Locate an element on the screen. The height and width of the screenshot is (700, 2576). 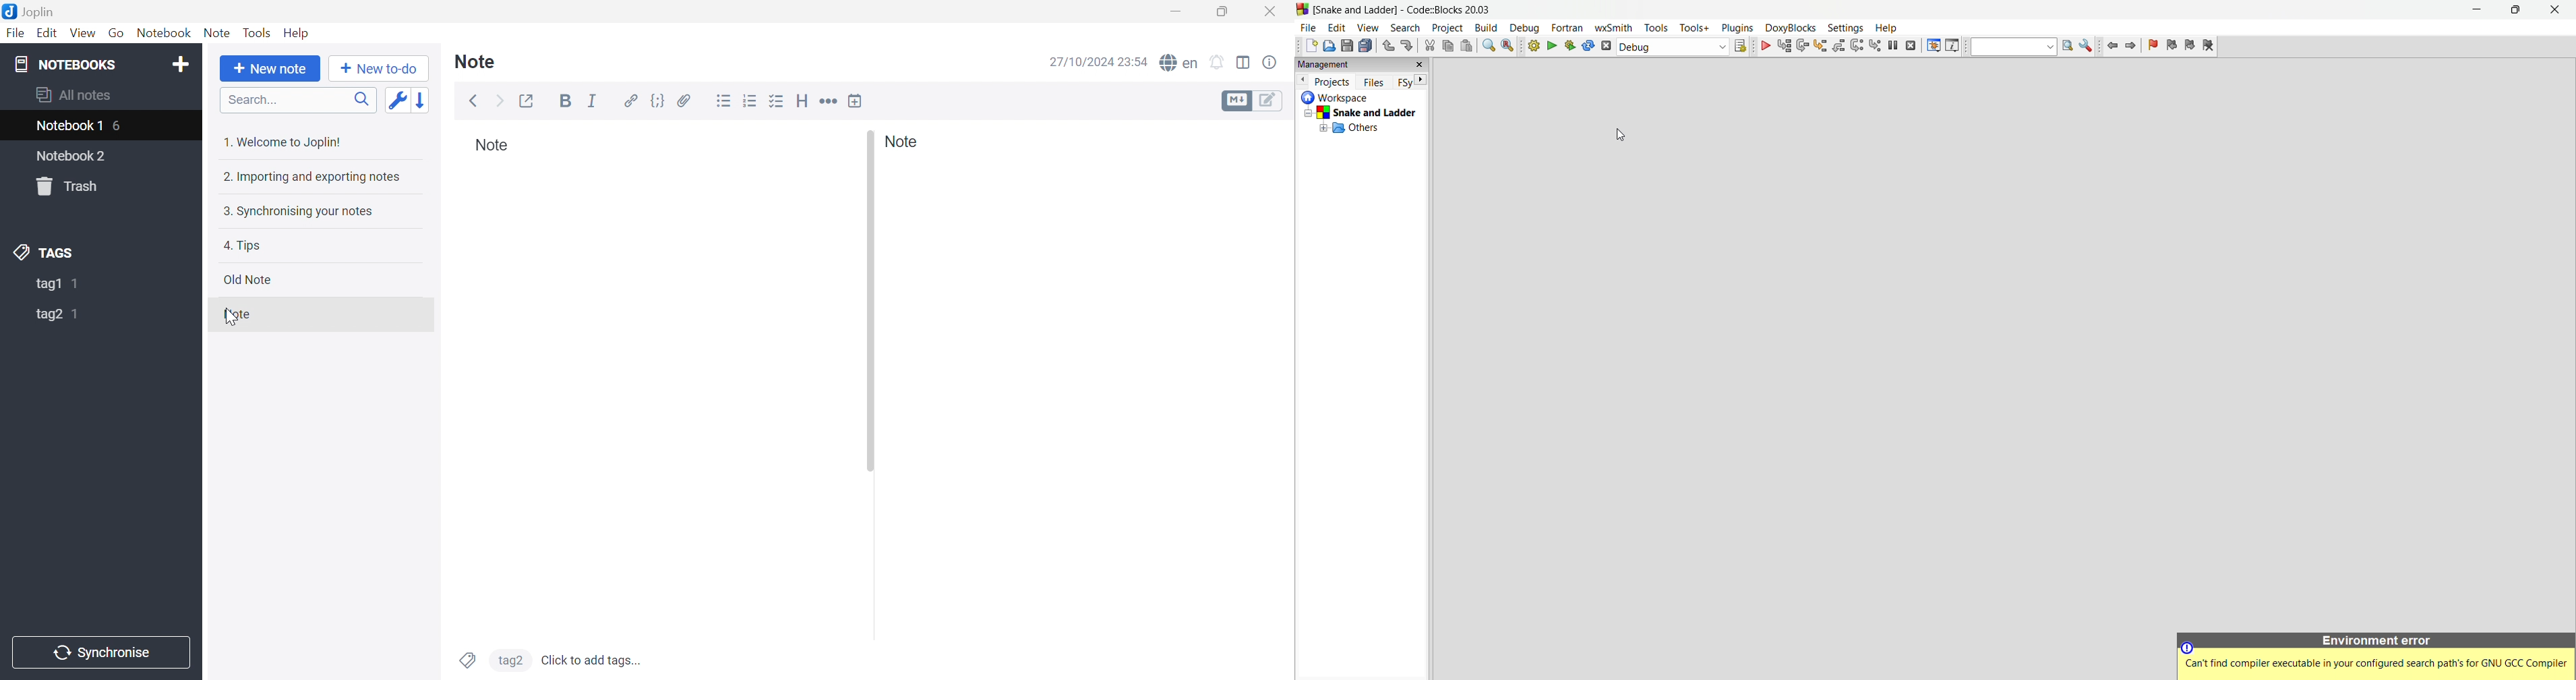
tag1 is located at coordinates (47, 285).